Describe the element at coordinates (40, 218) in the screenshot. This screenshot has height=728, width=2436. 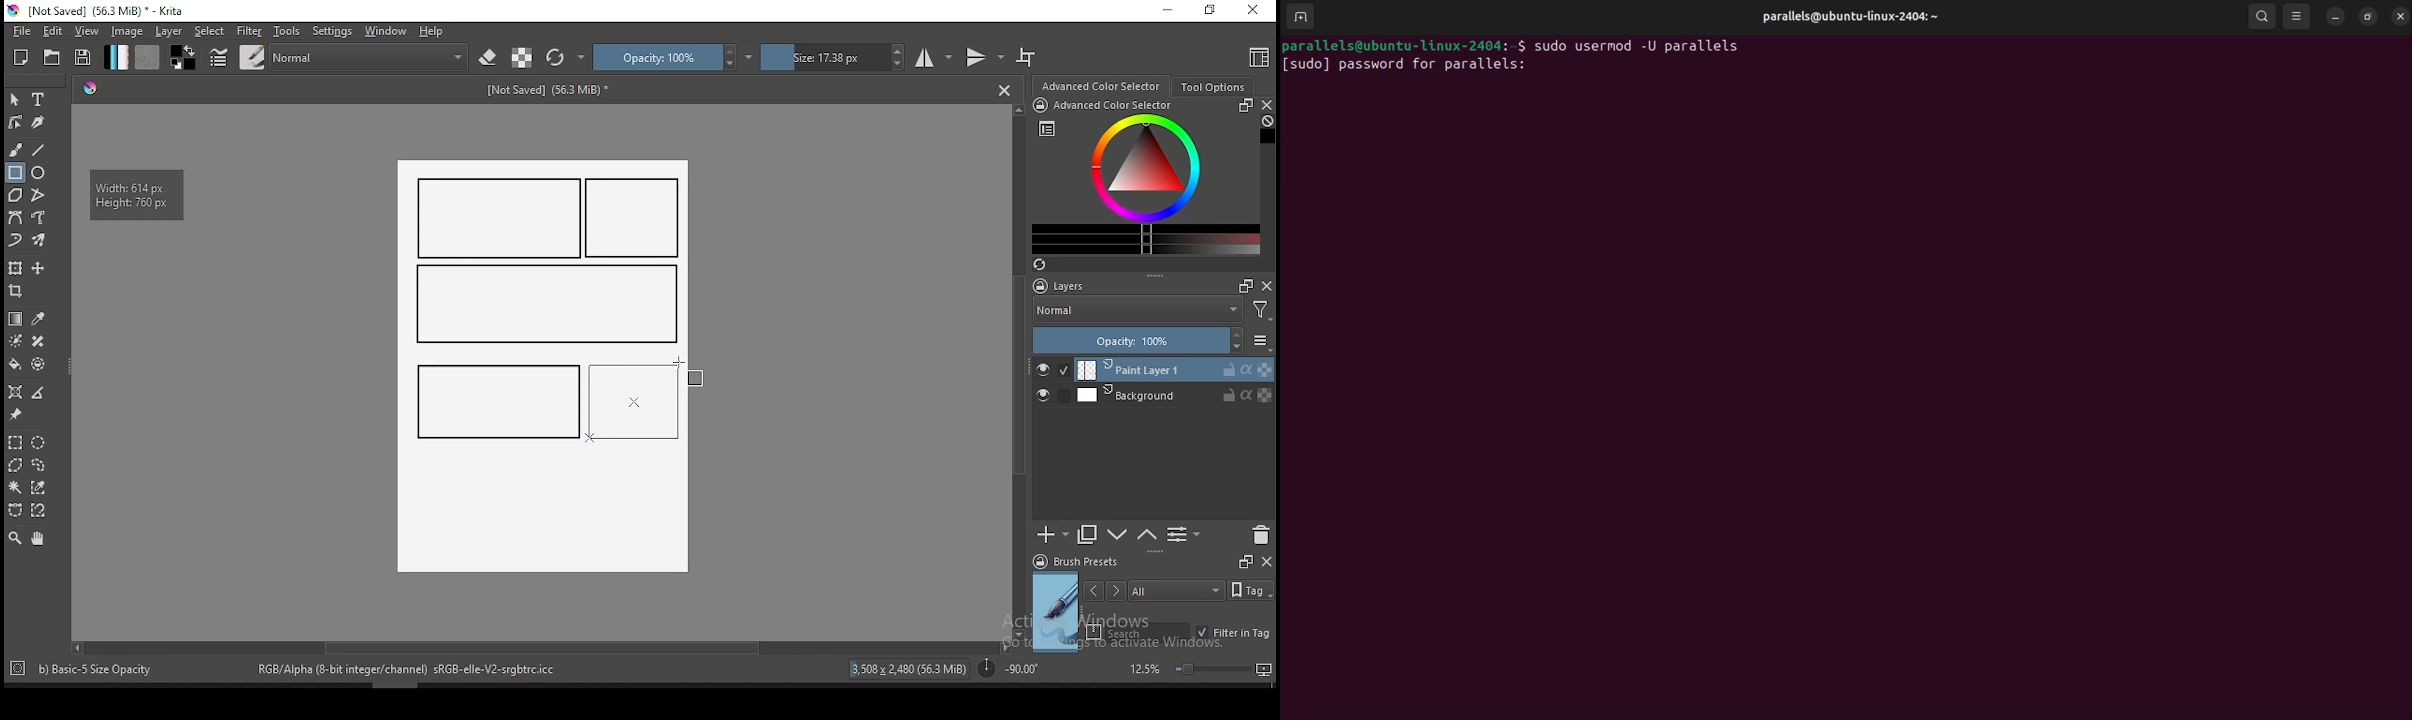
I see `freehand path tool` at that location.